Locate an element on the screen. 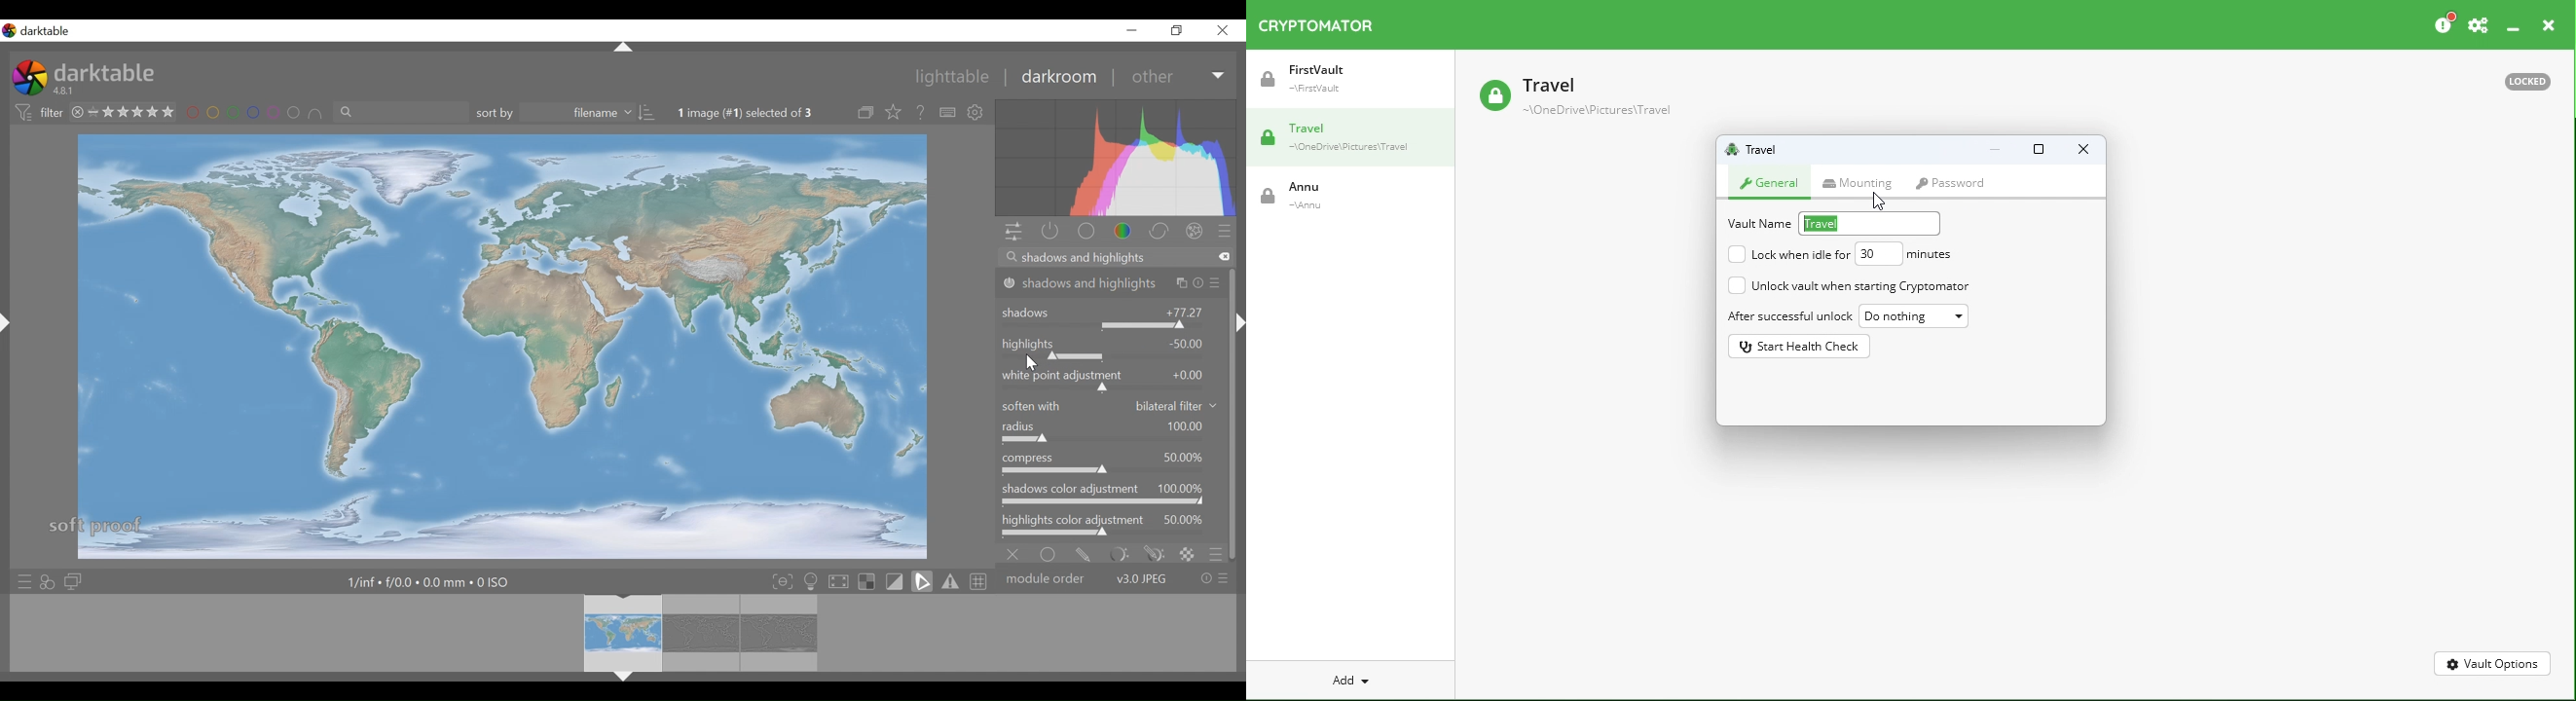  sort by is located at coordinates (566, 114).